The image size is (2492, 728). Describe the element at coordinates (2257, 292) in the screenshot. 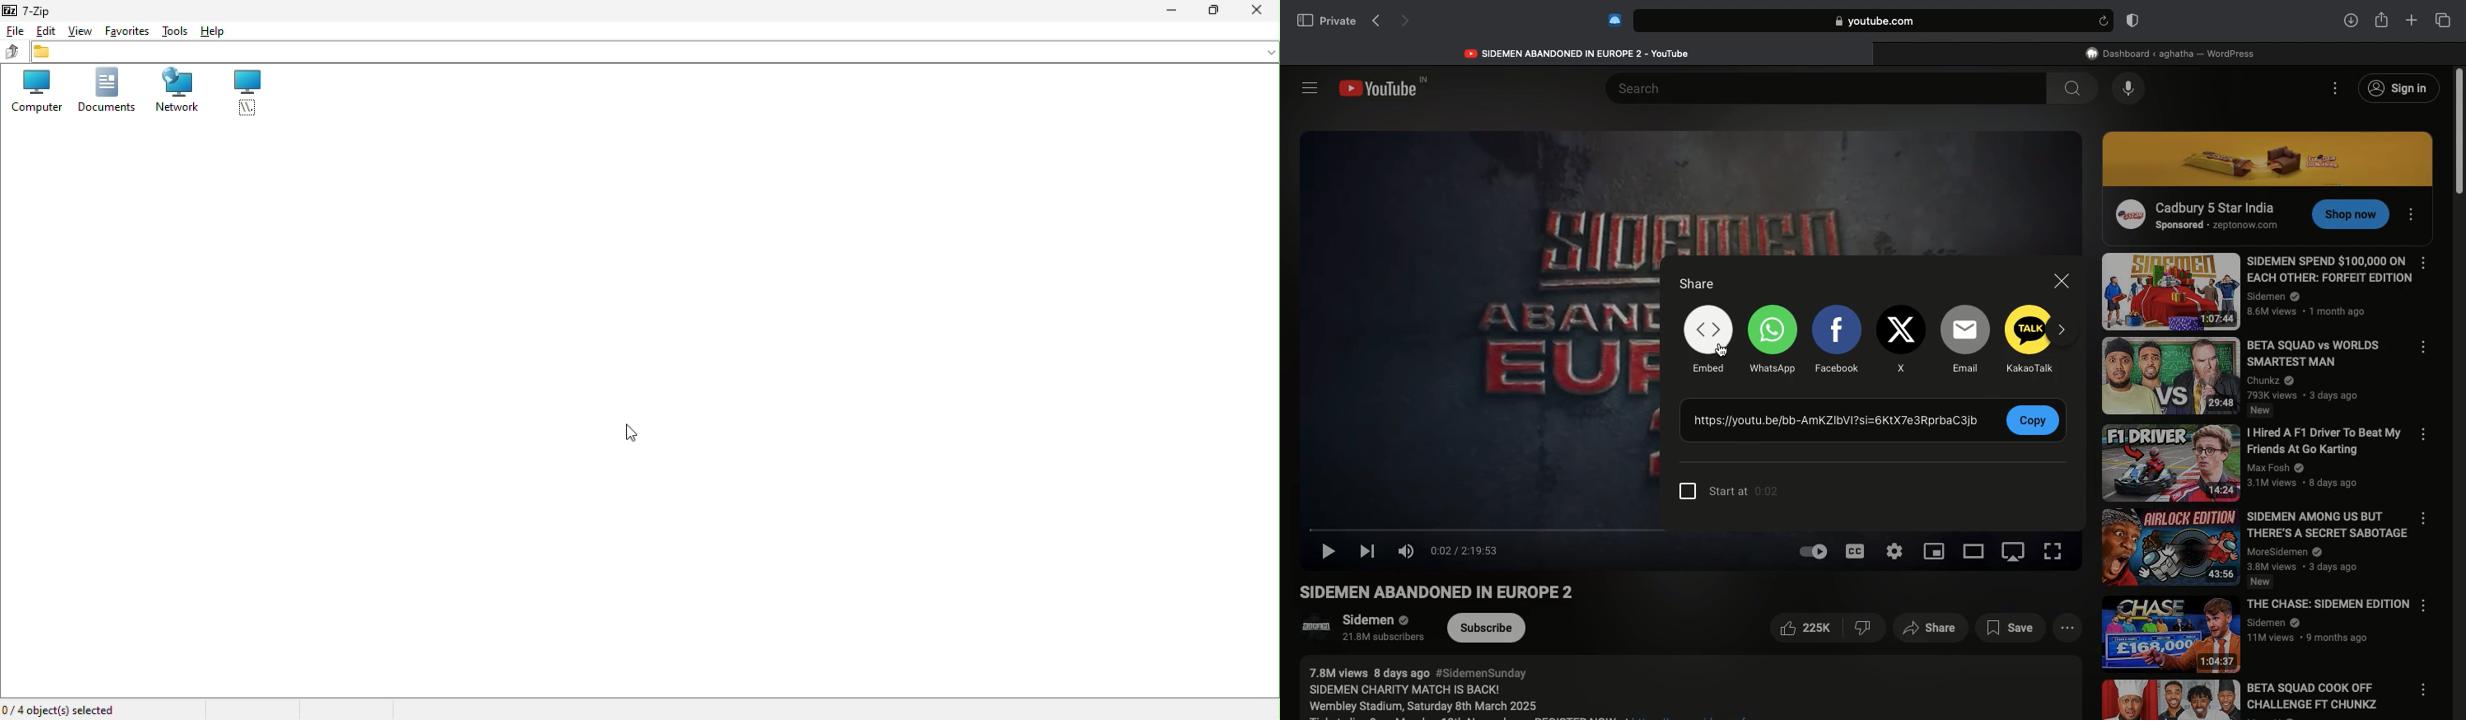

I see `Video name` at that location.